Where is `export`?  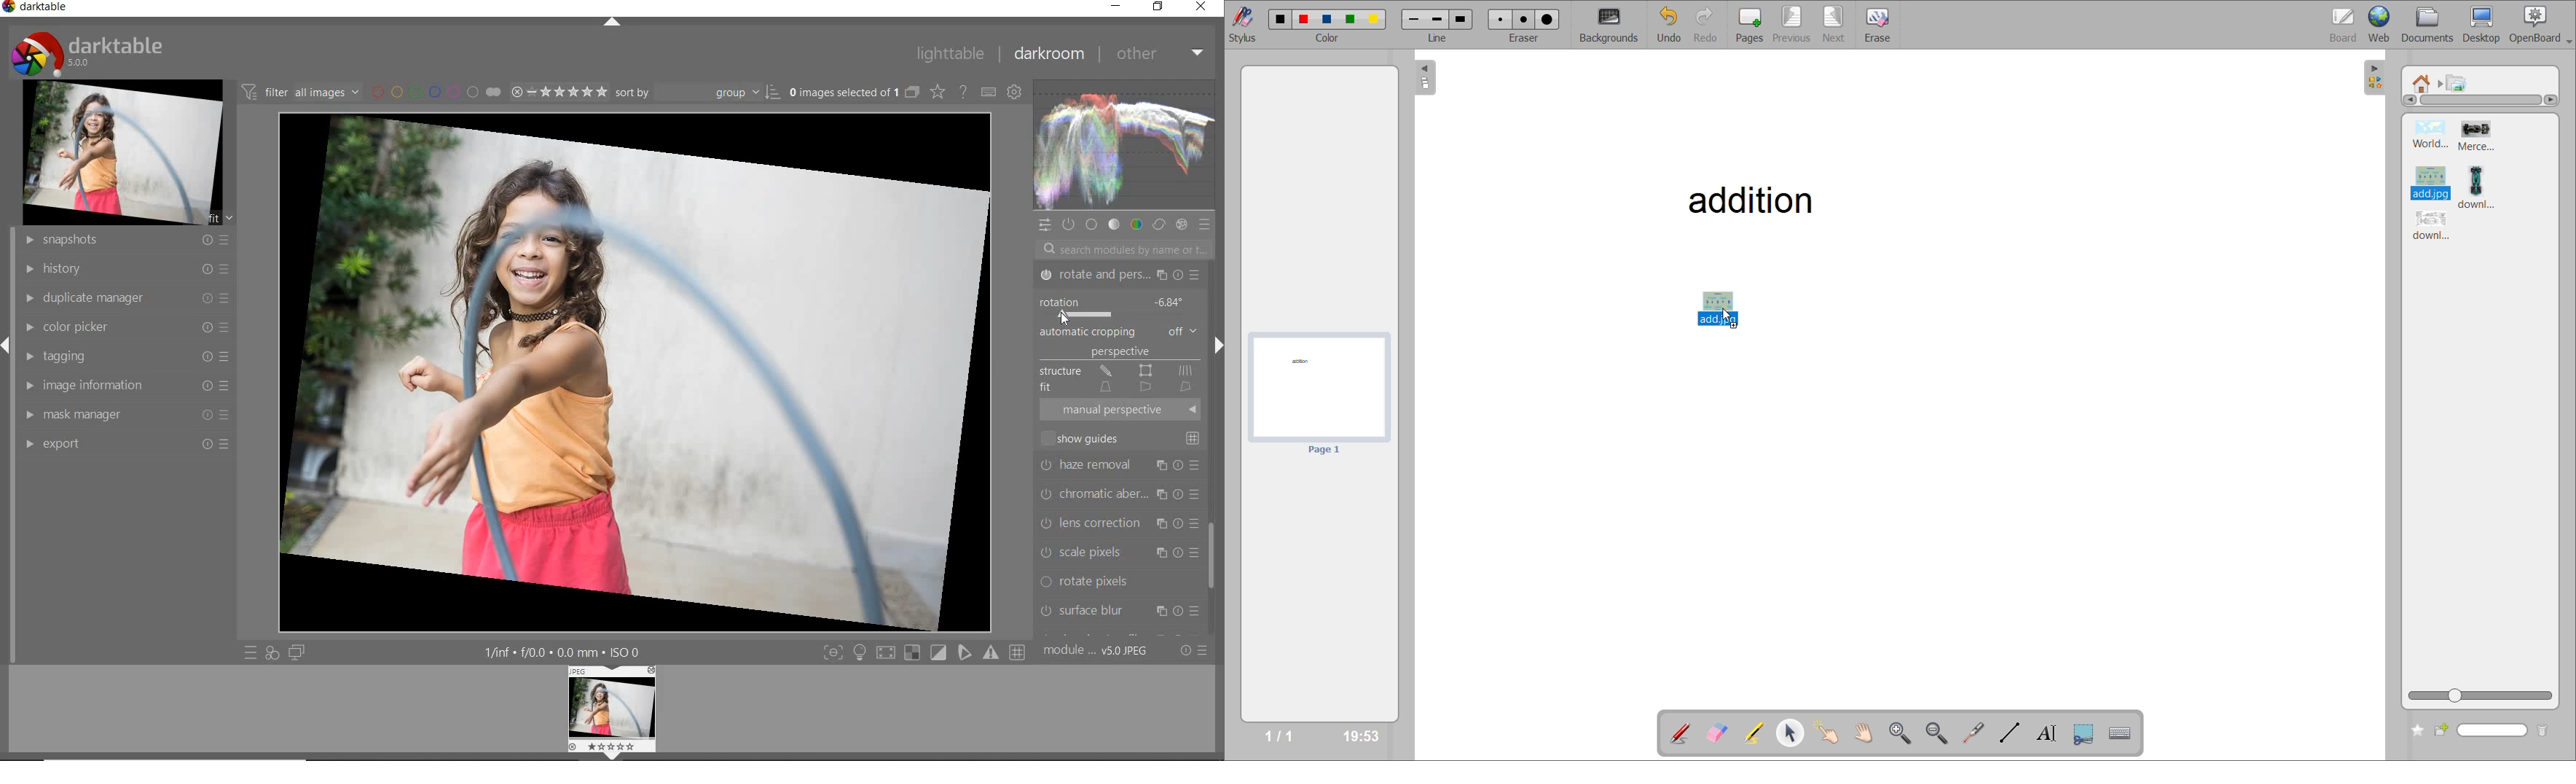 export is located at coordinates (127, 442).